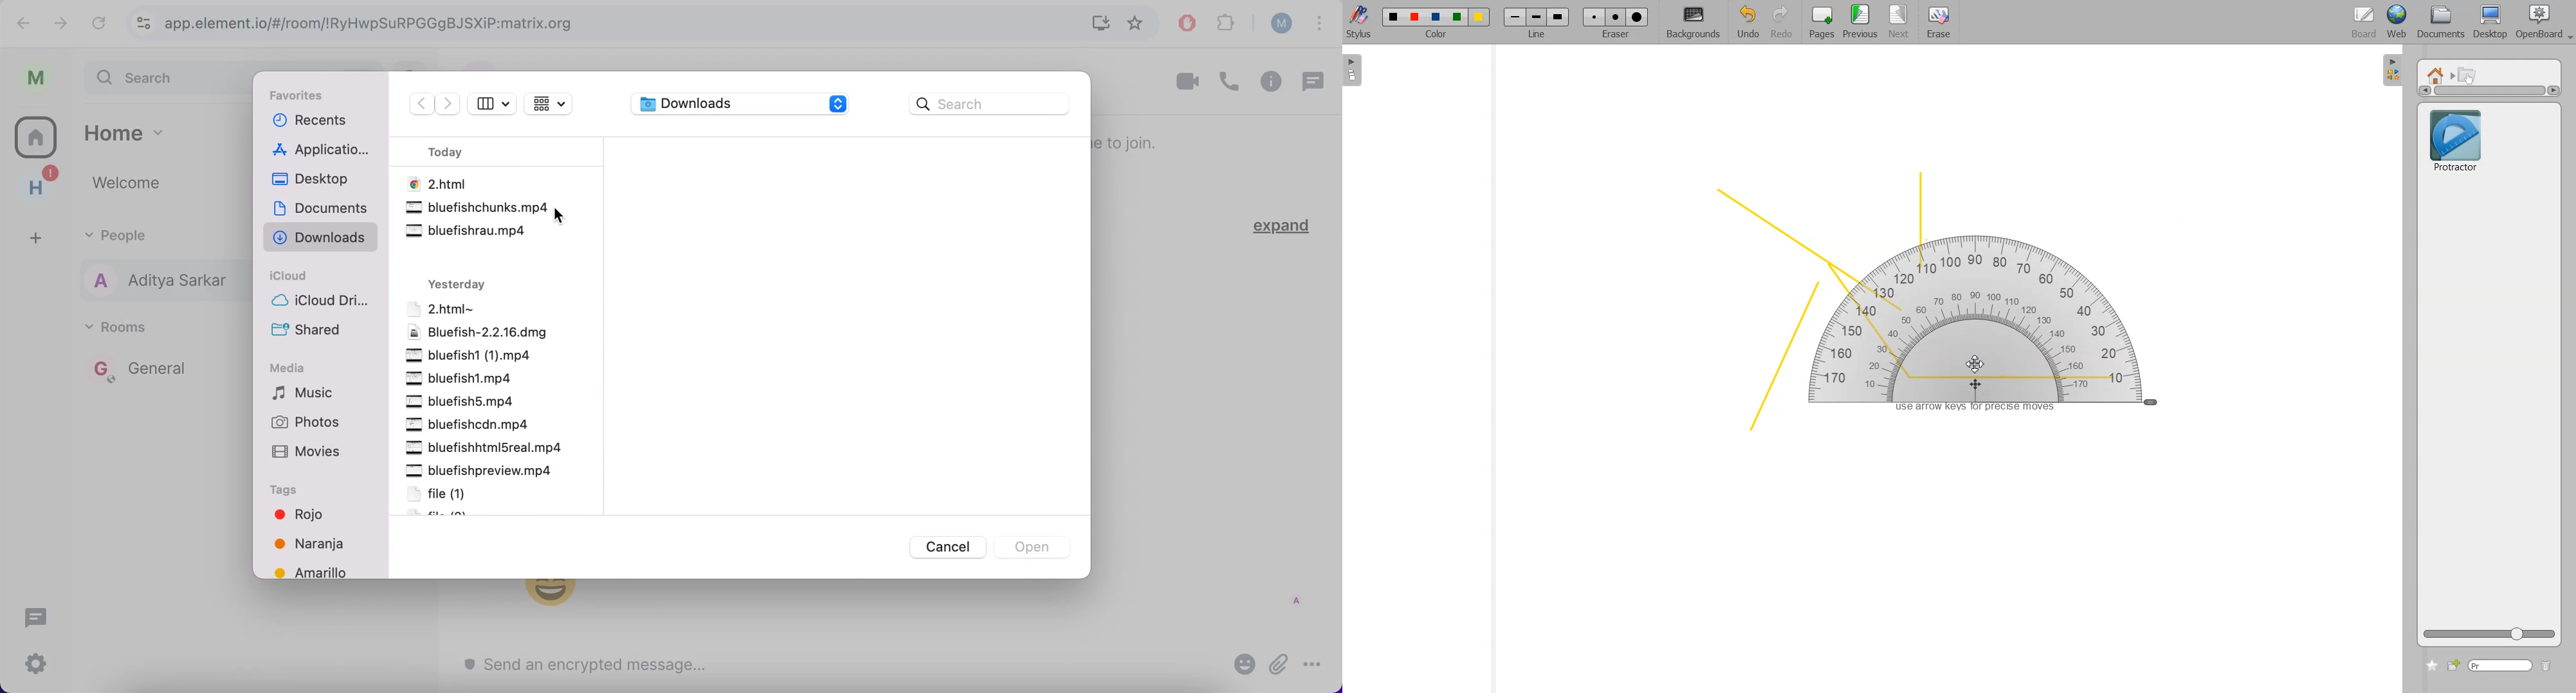 This screenshot has height=700, width=2576. What do you see at coordinates (317, 331) in the screenshot?
I see `shared` at bounding box center [317, 331].